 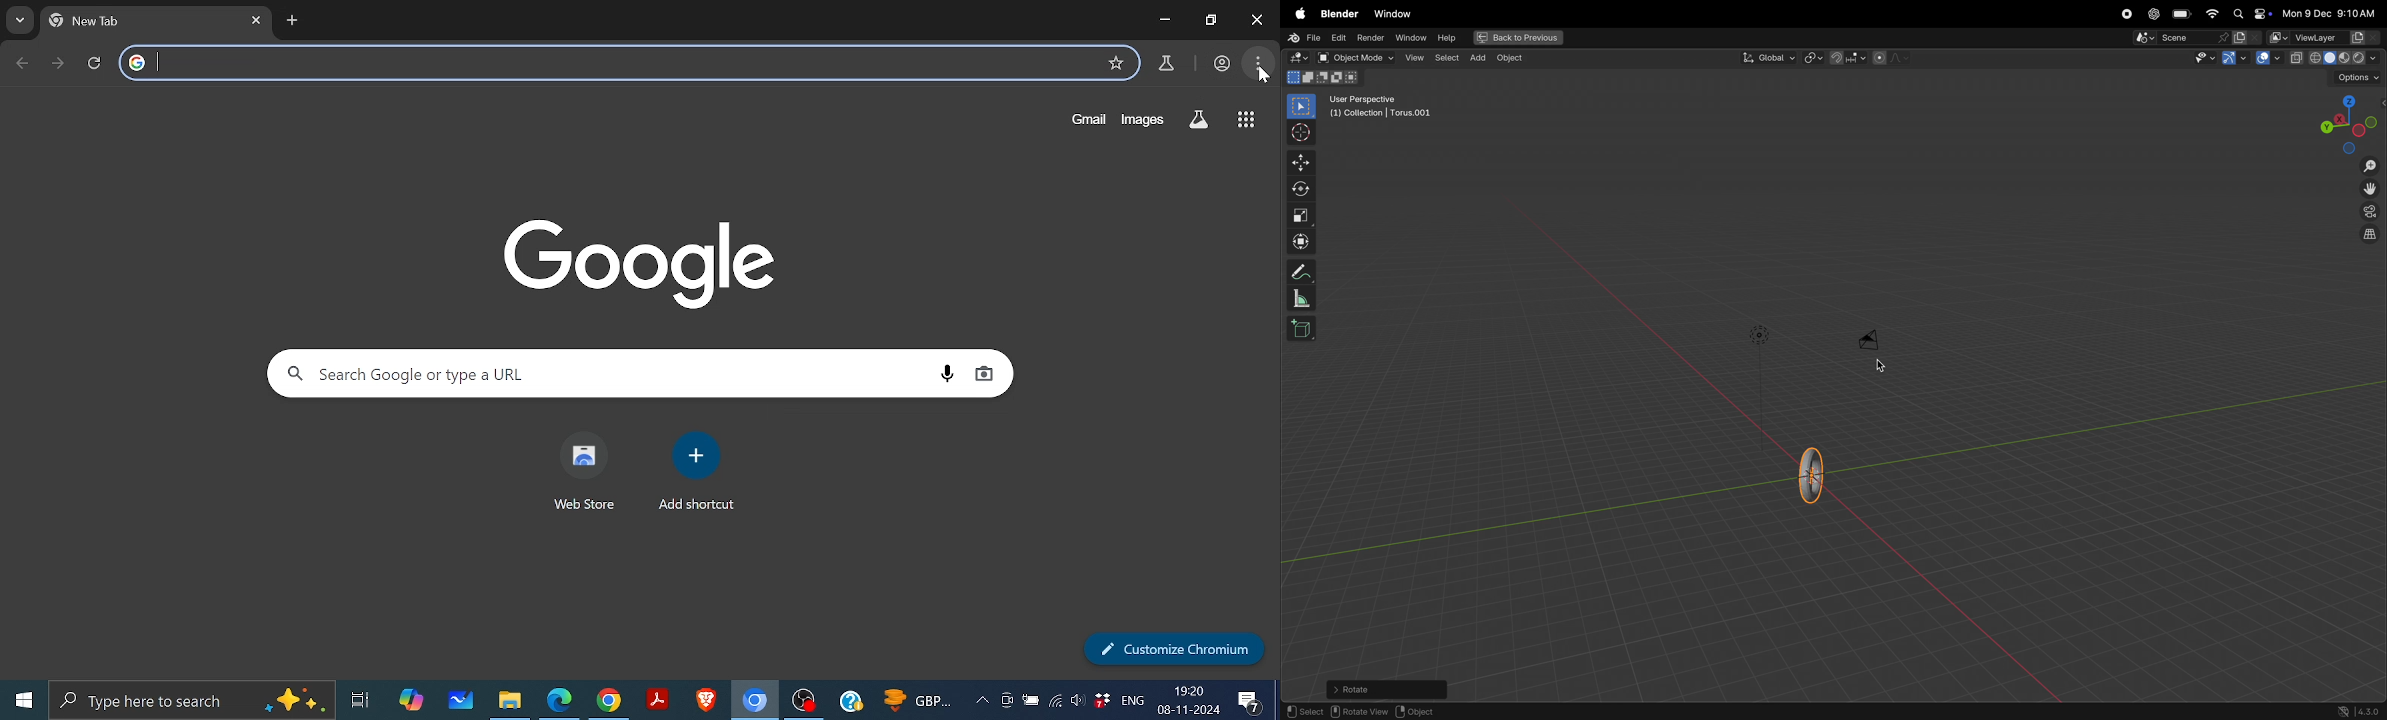 What do you see at coordinates (1257, 20) in the screenshot?
I see `Close window` at bounding box center [1257, 20].